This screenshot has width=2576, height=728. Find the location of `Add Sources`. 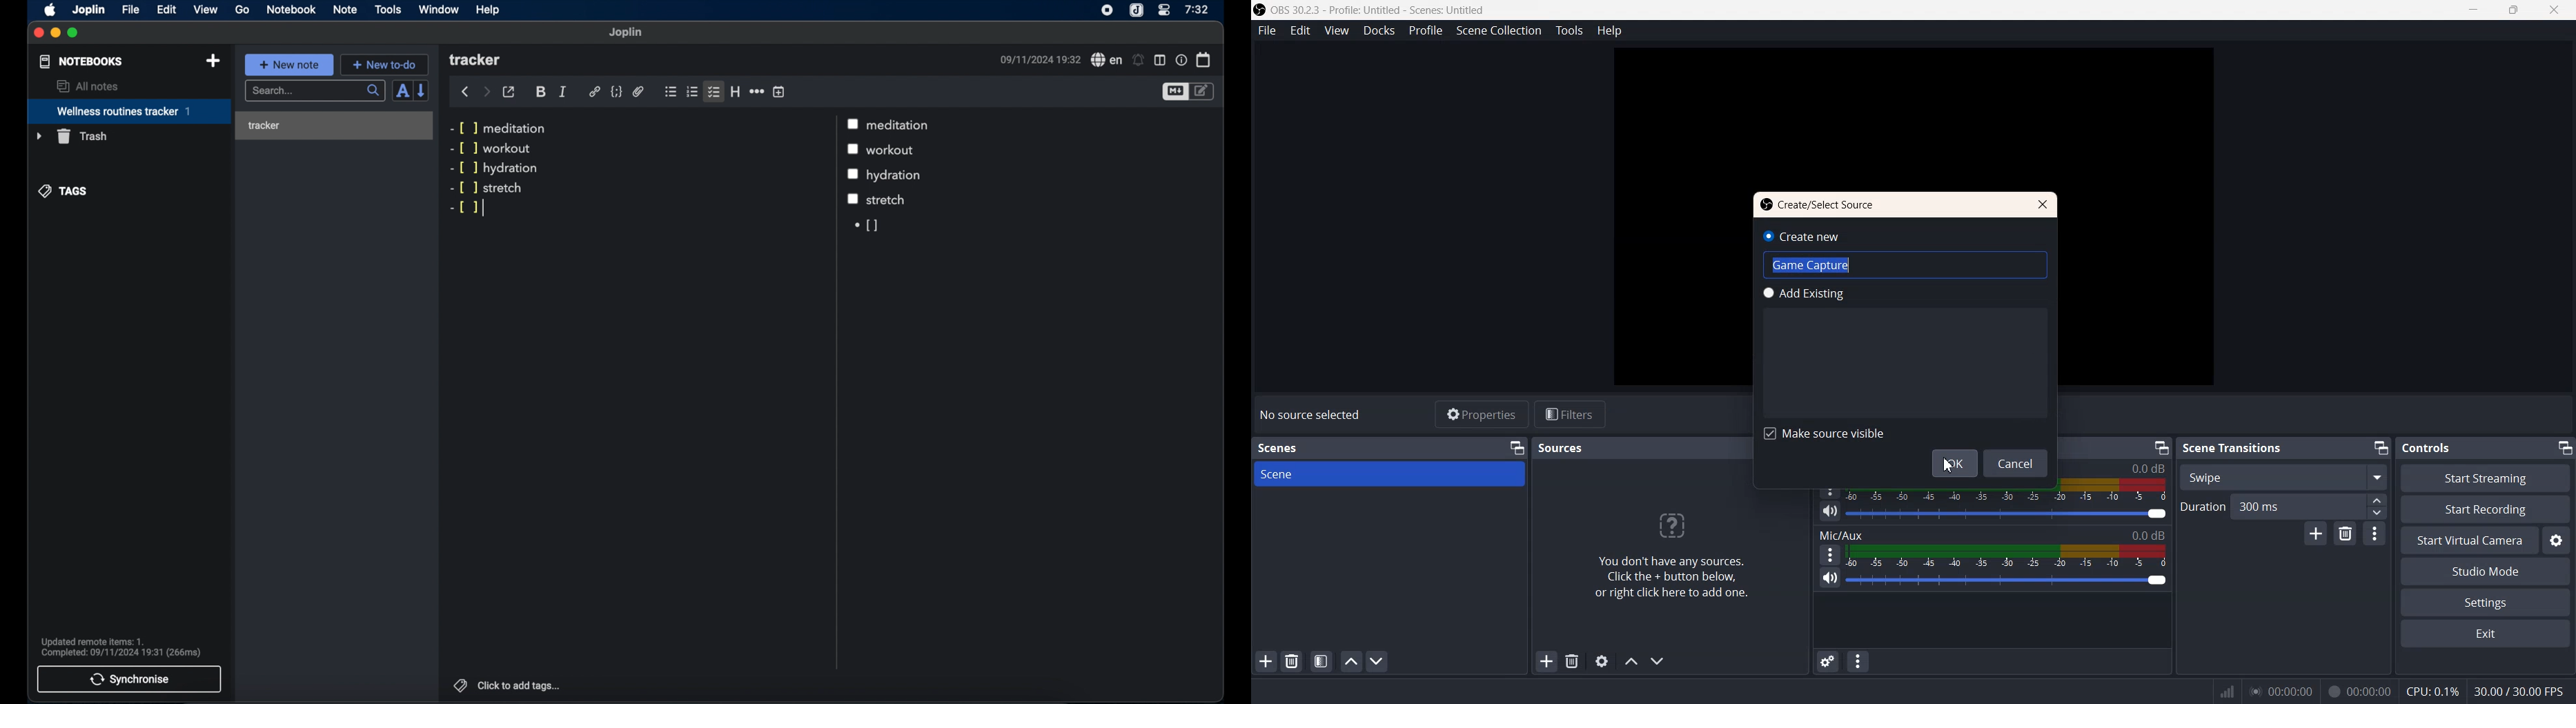

Add Sources is located at coordinates (1546, 663).